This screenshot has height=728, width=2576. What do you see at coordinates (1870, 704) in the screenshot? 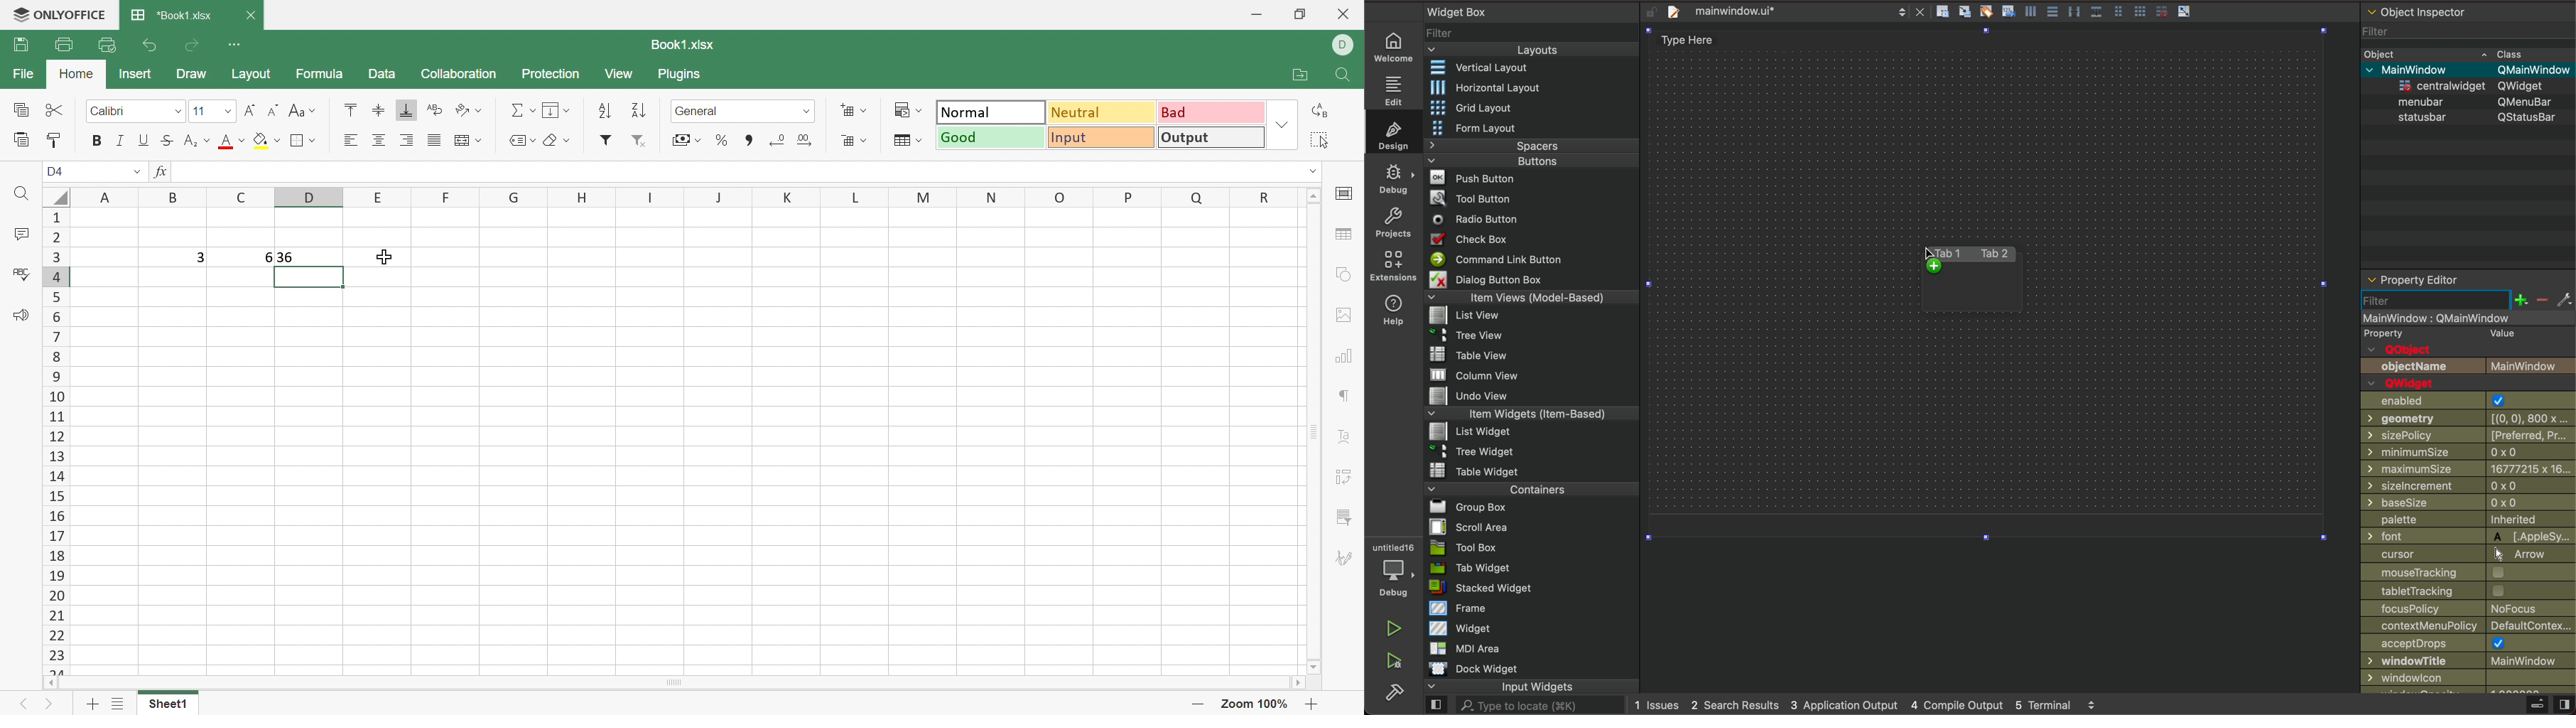
I see `logs` at bounding box center [1870, 704].